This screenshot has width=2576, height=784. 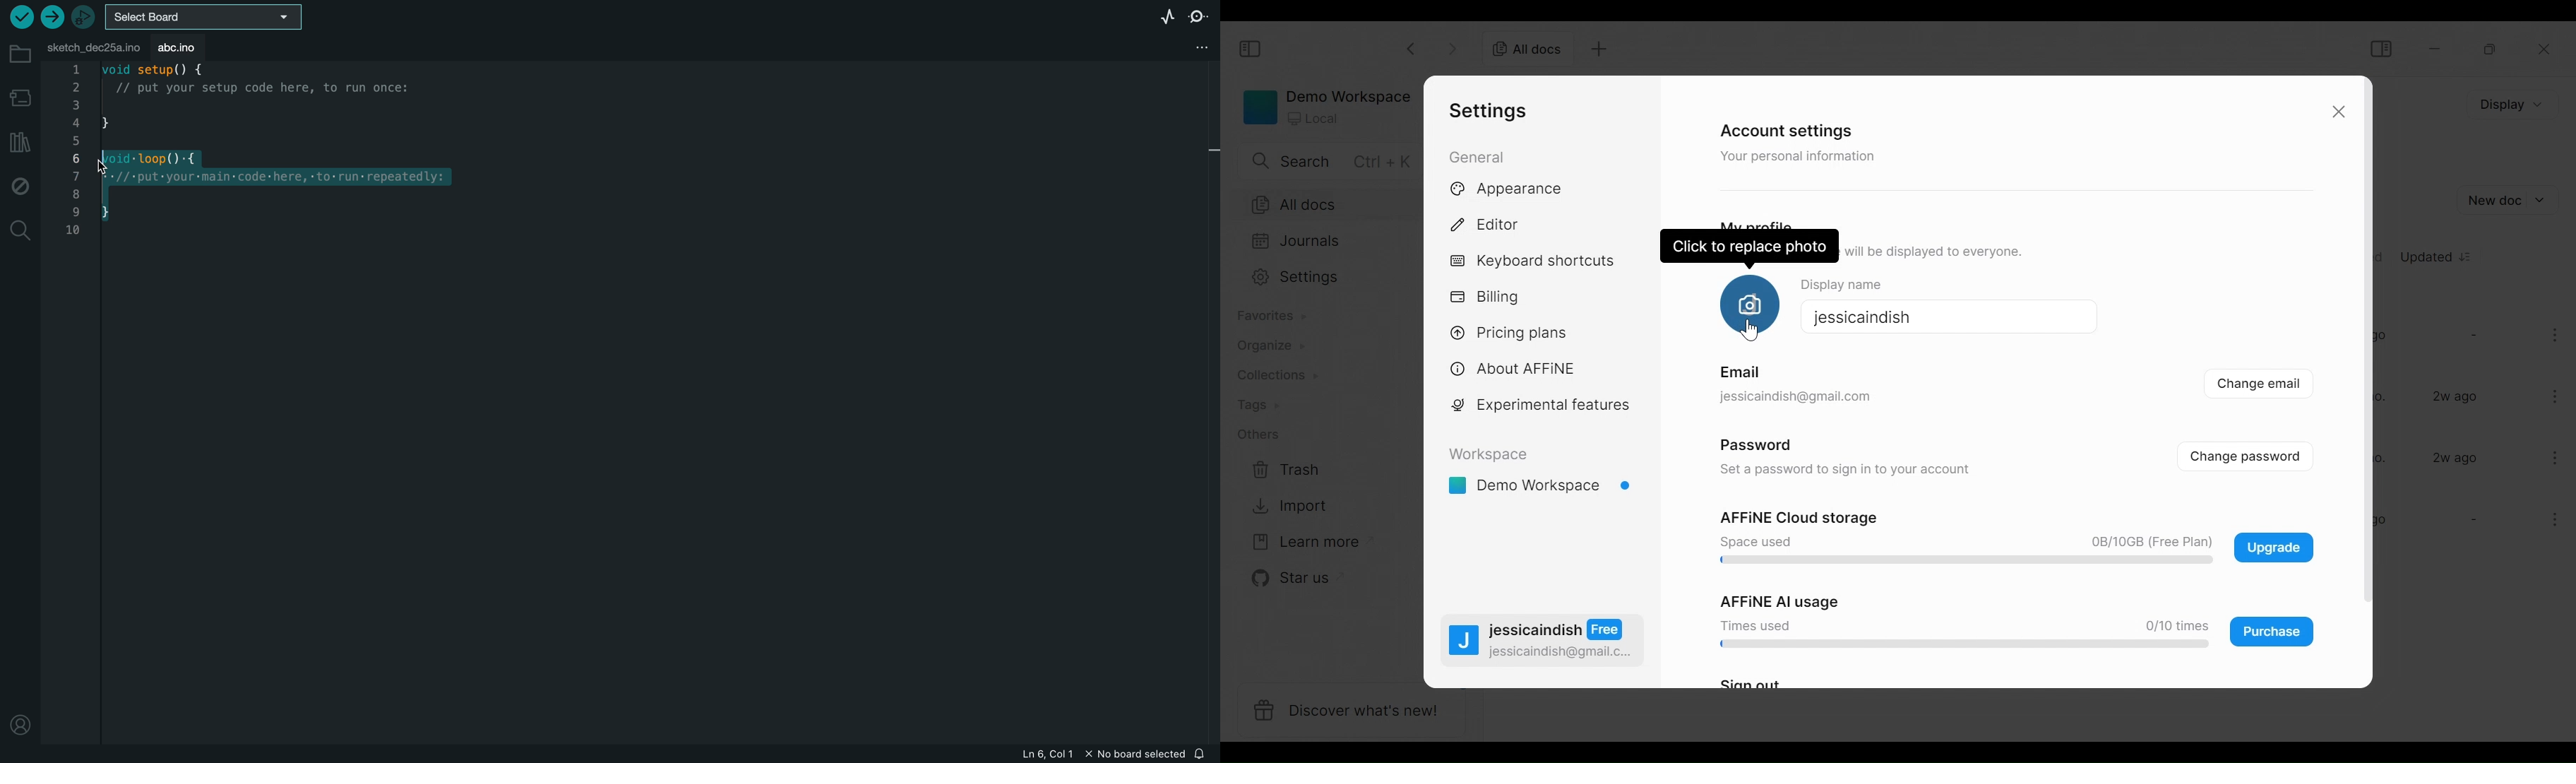 I want to click on Add, so click(x=1601, y=51).